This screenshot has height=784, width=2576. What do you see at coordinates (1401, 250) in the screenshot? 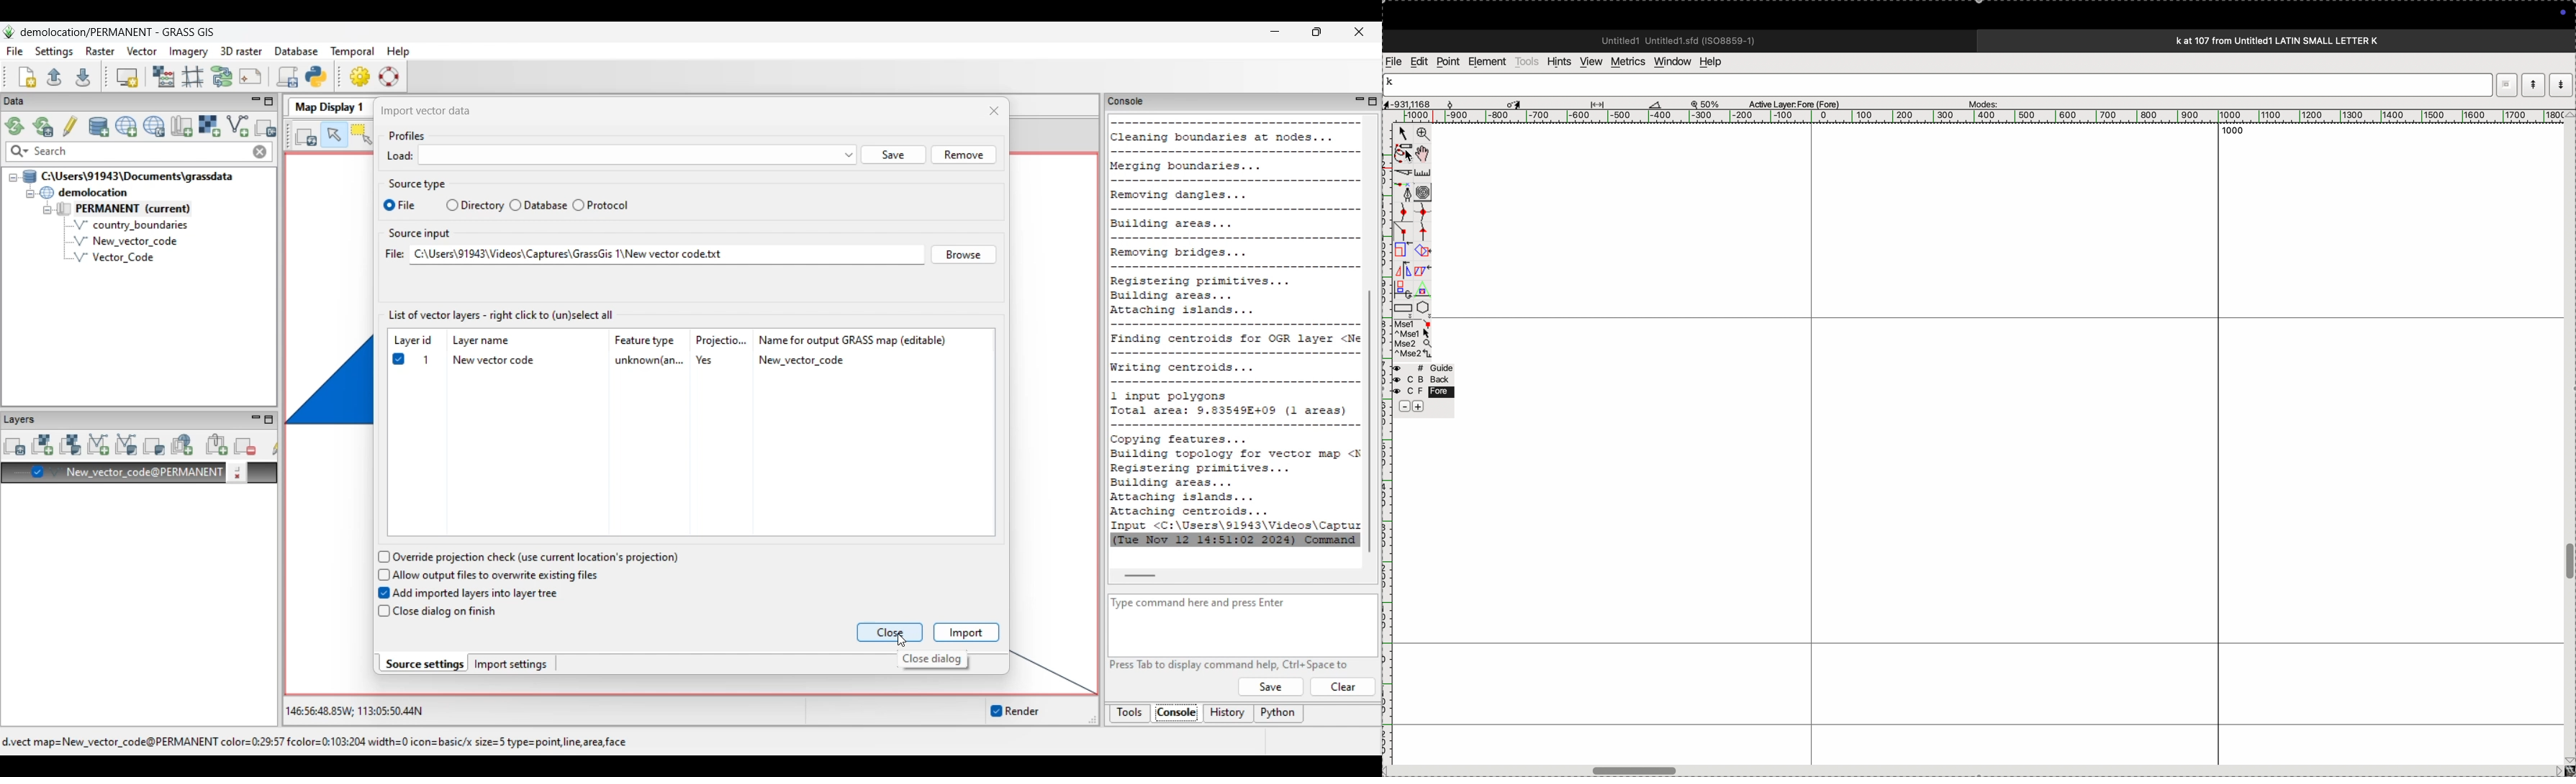
I see `clone` at bounding box center [1401, 250].